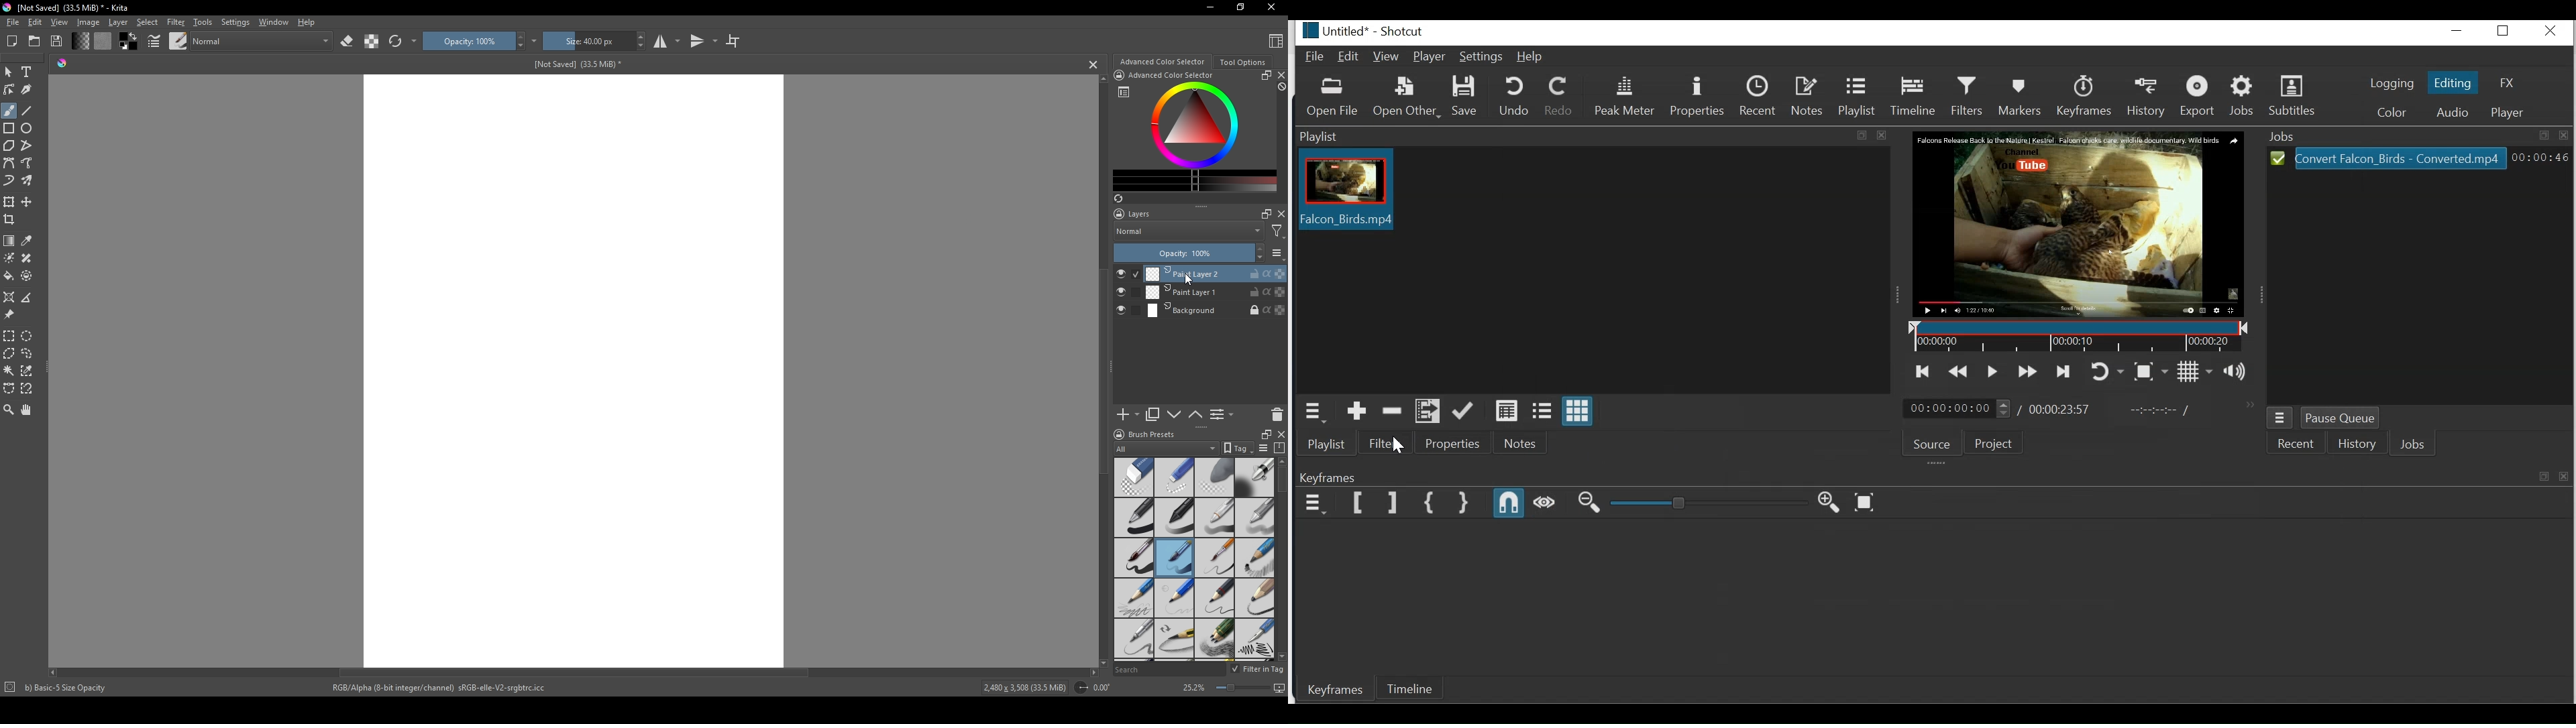  I want to click on move layer, so click(27, 202).